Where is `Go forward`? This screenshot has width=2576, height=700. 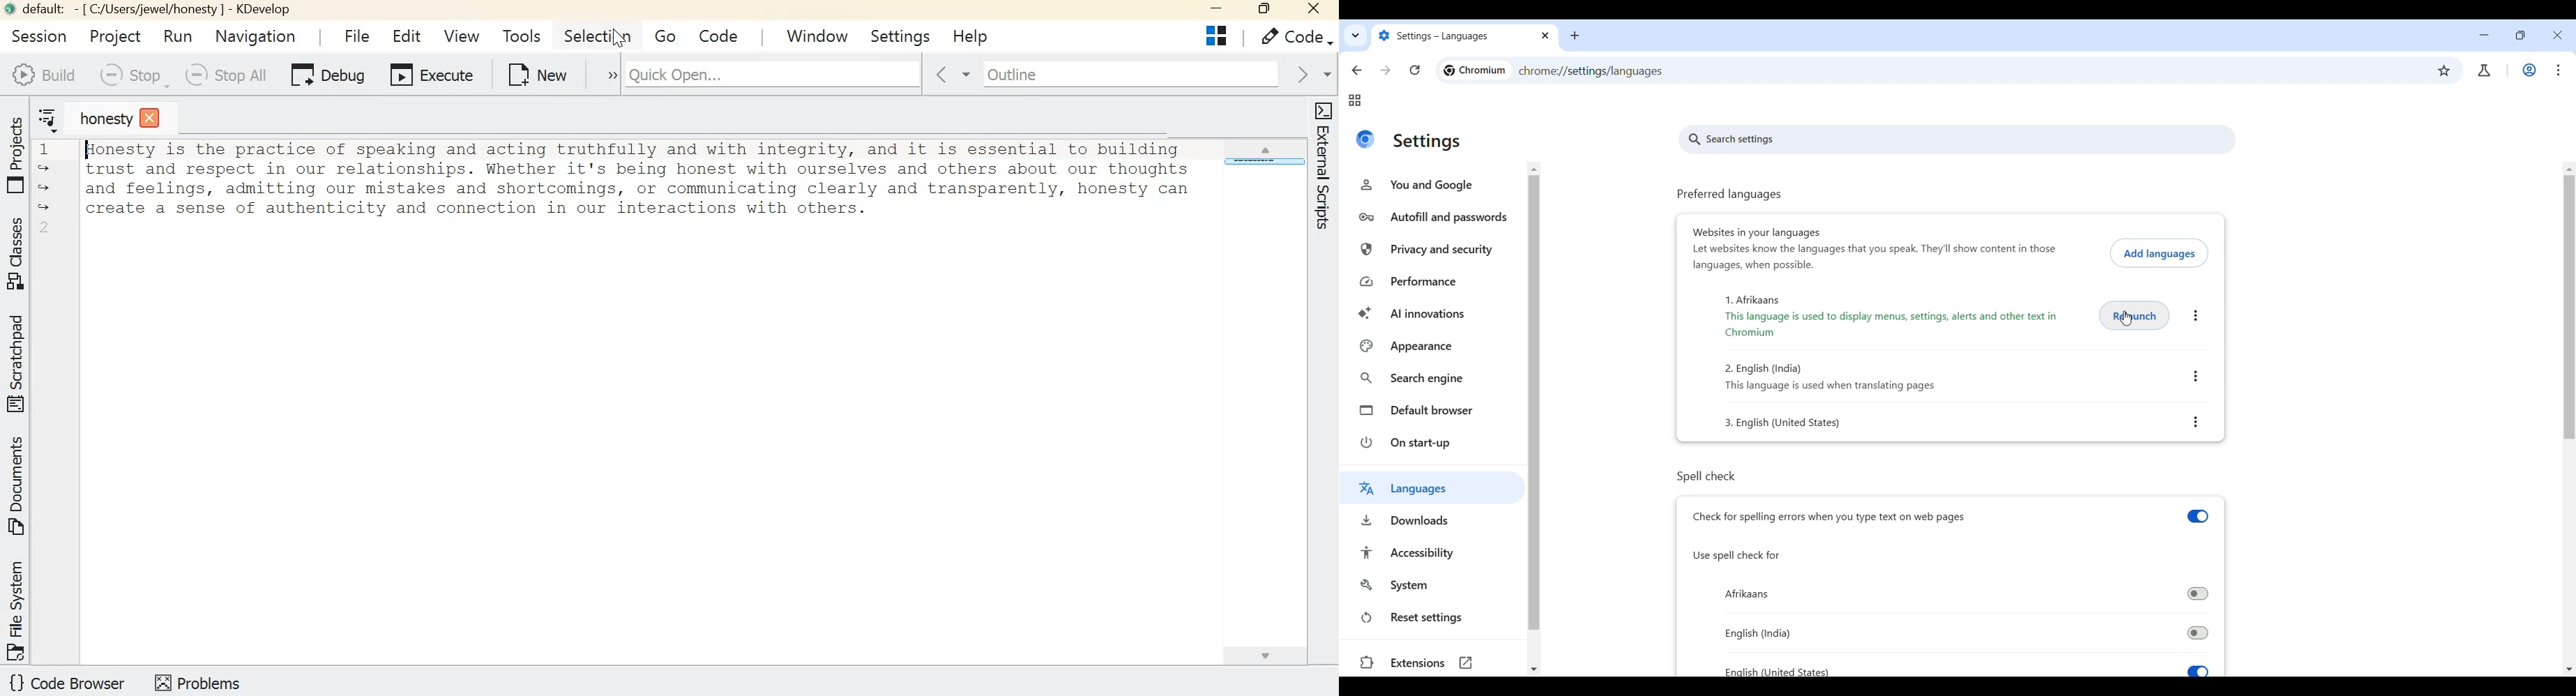 Go forward is located at coordinates (1385, 70).